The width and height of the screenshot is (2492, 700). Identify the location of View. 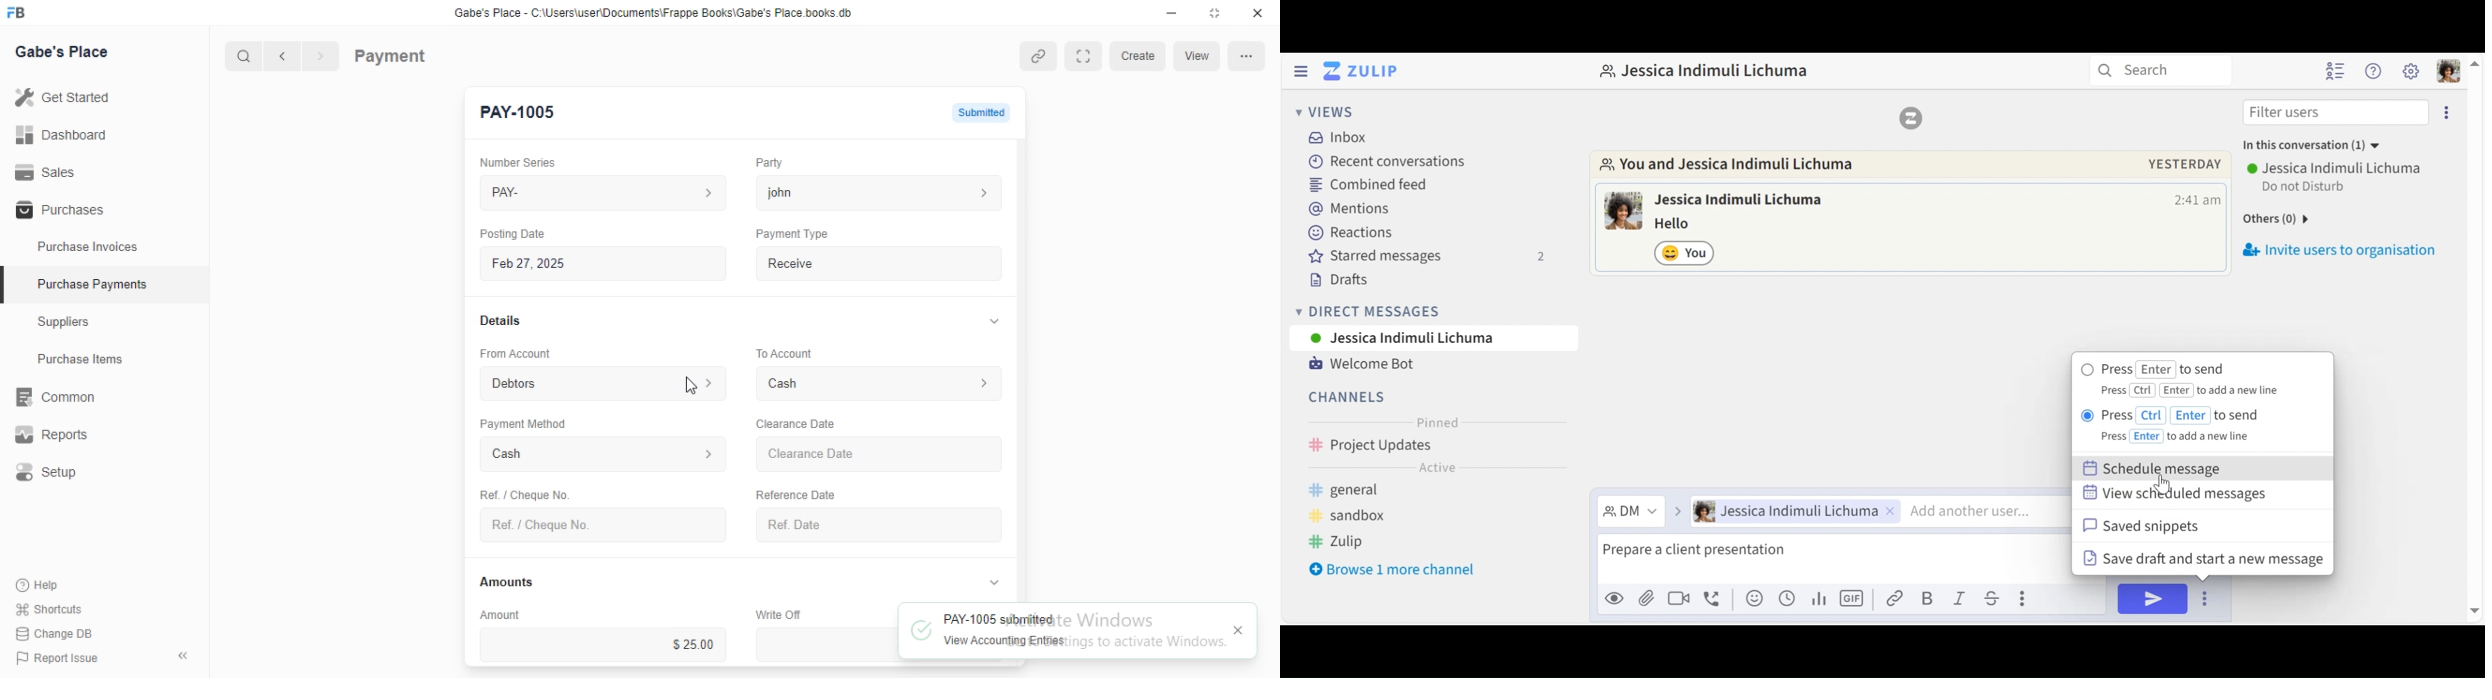
(1199, 56).